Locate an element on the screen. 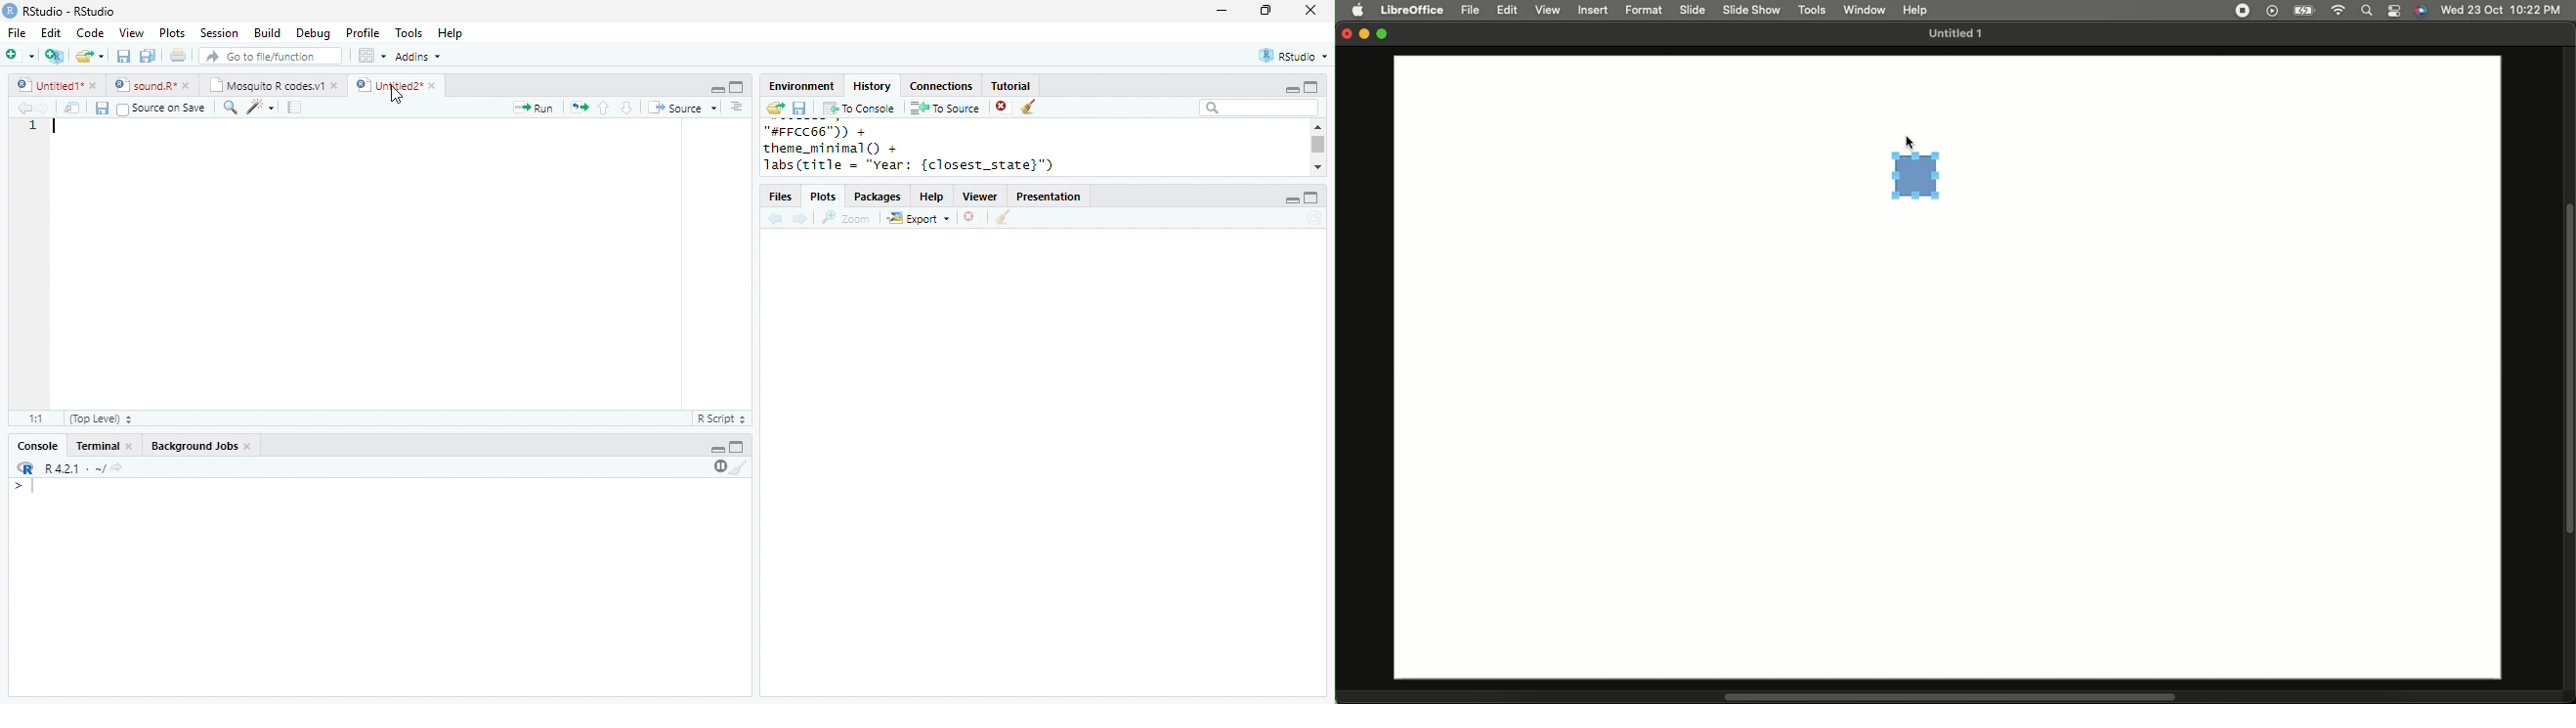  Addins is located at coordinates (418, 56).